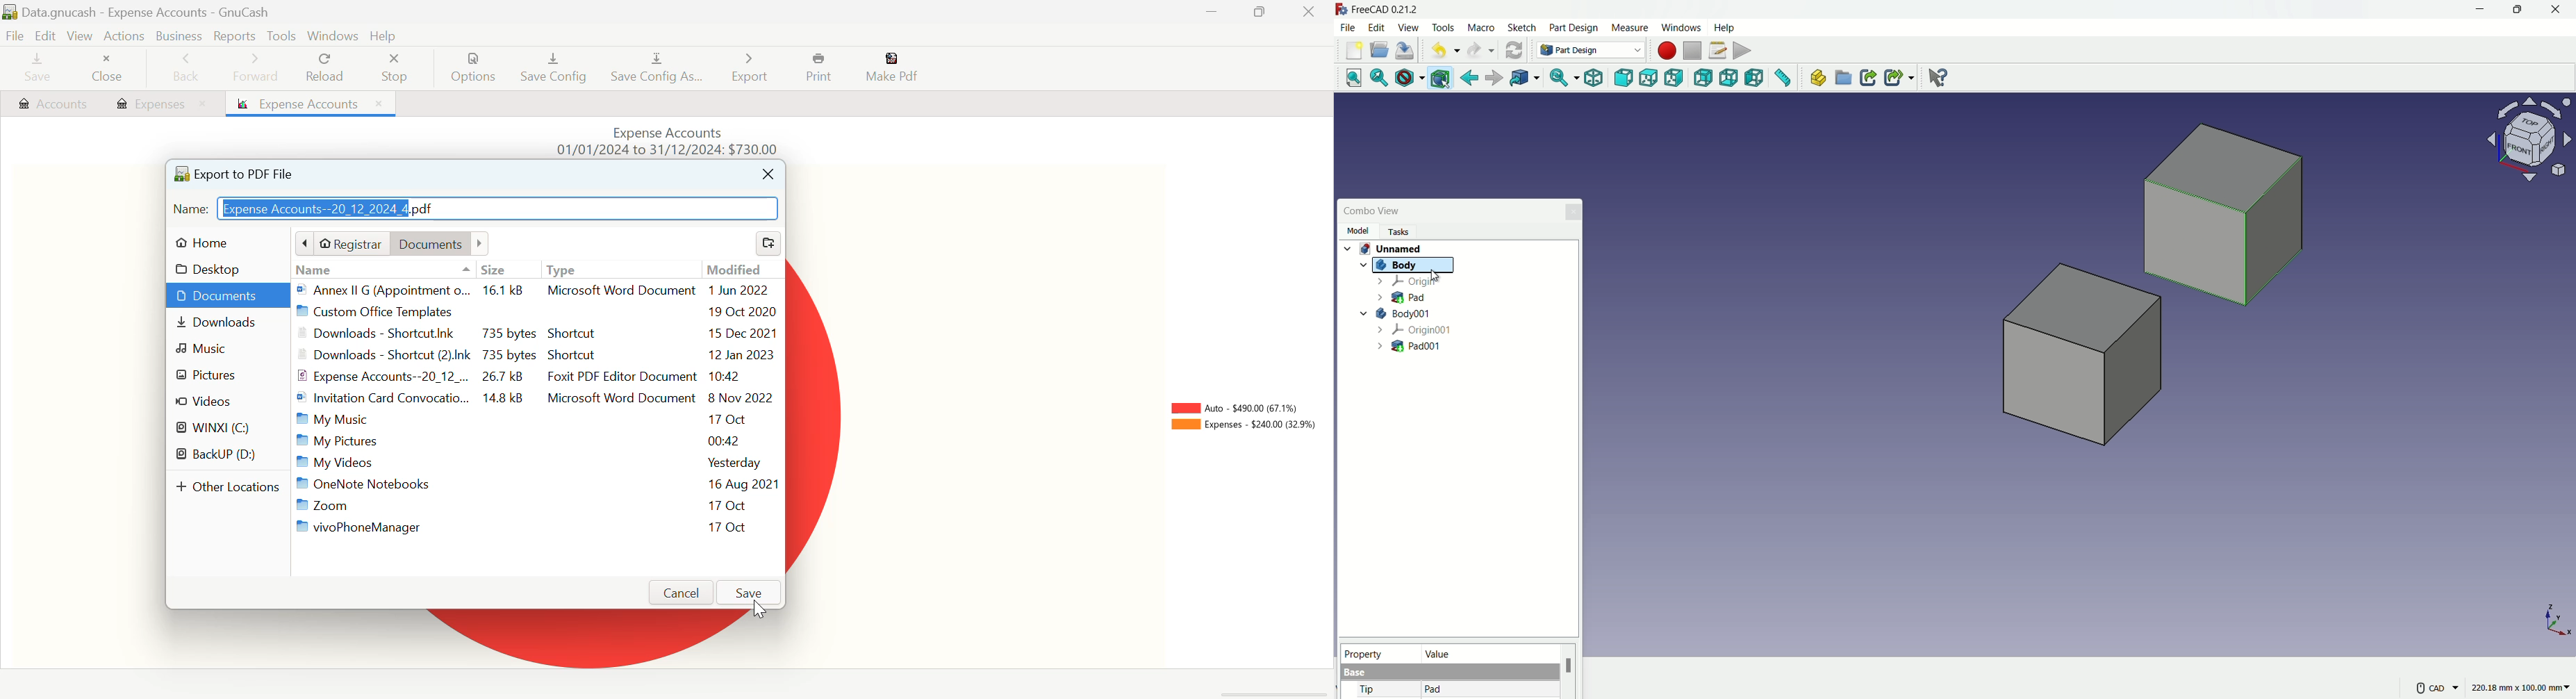 The height and width of the screenshot is (700, 2576). Describe the element at coordinates (226, 377) in the screenshot. I see `Pictures` at that location.